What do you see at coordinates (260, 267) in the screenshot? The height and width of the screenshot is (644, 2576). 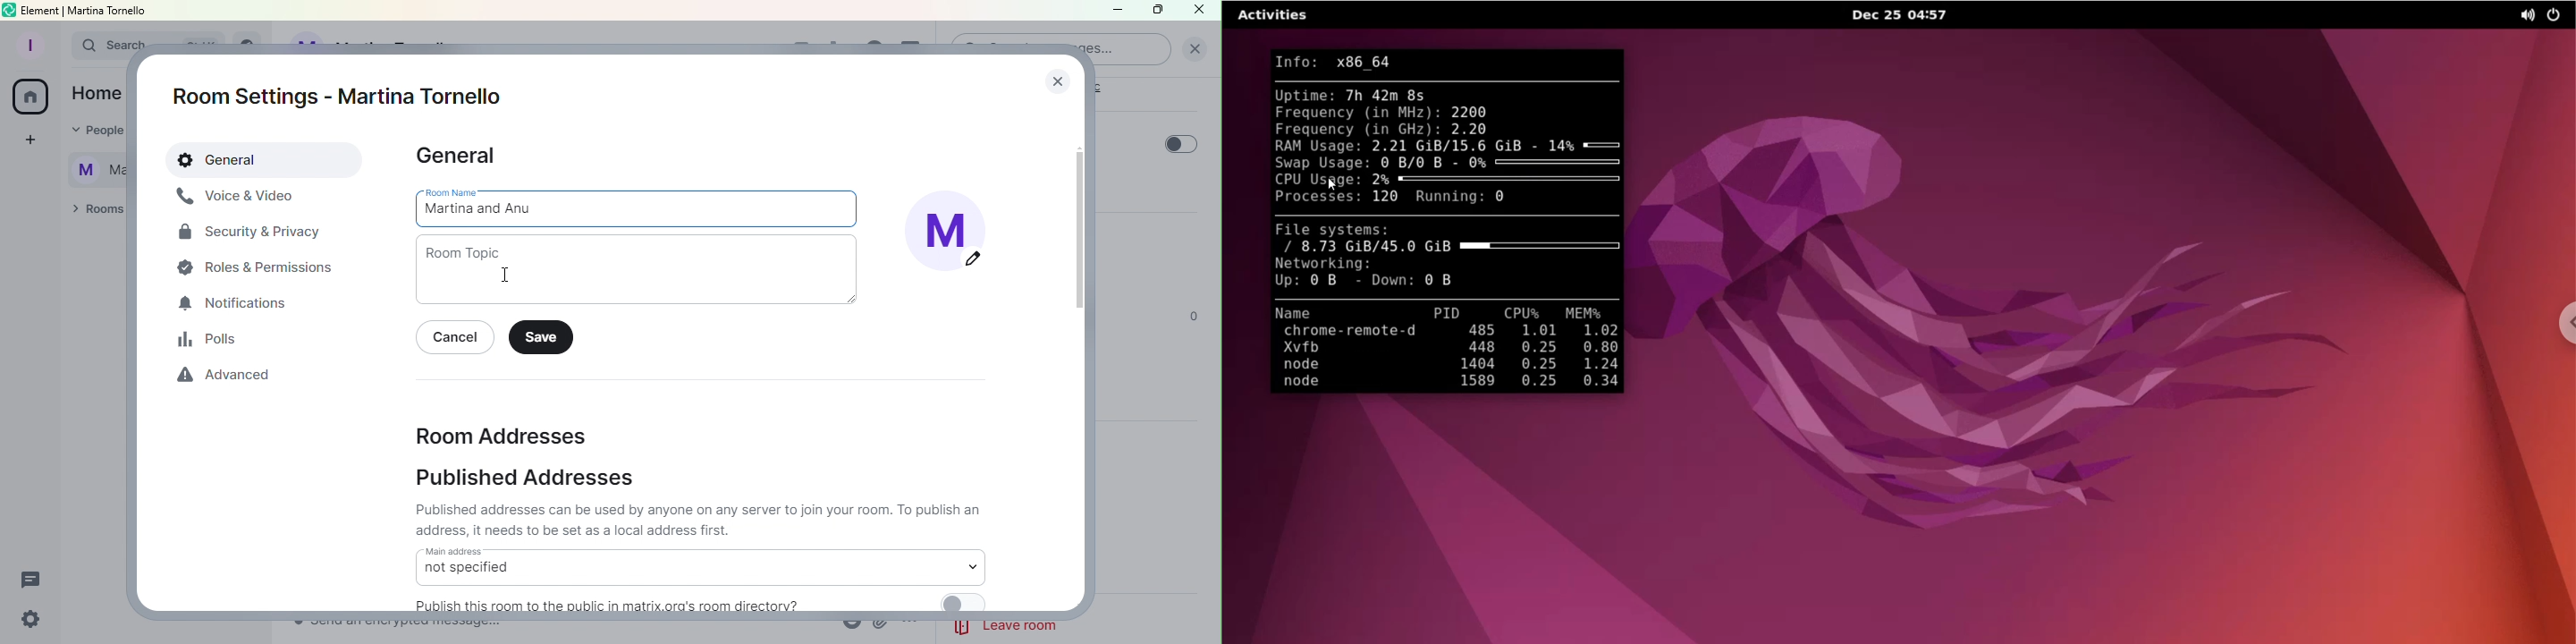 I see `Roles and permissions` at bounding box center [260, 267].